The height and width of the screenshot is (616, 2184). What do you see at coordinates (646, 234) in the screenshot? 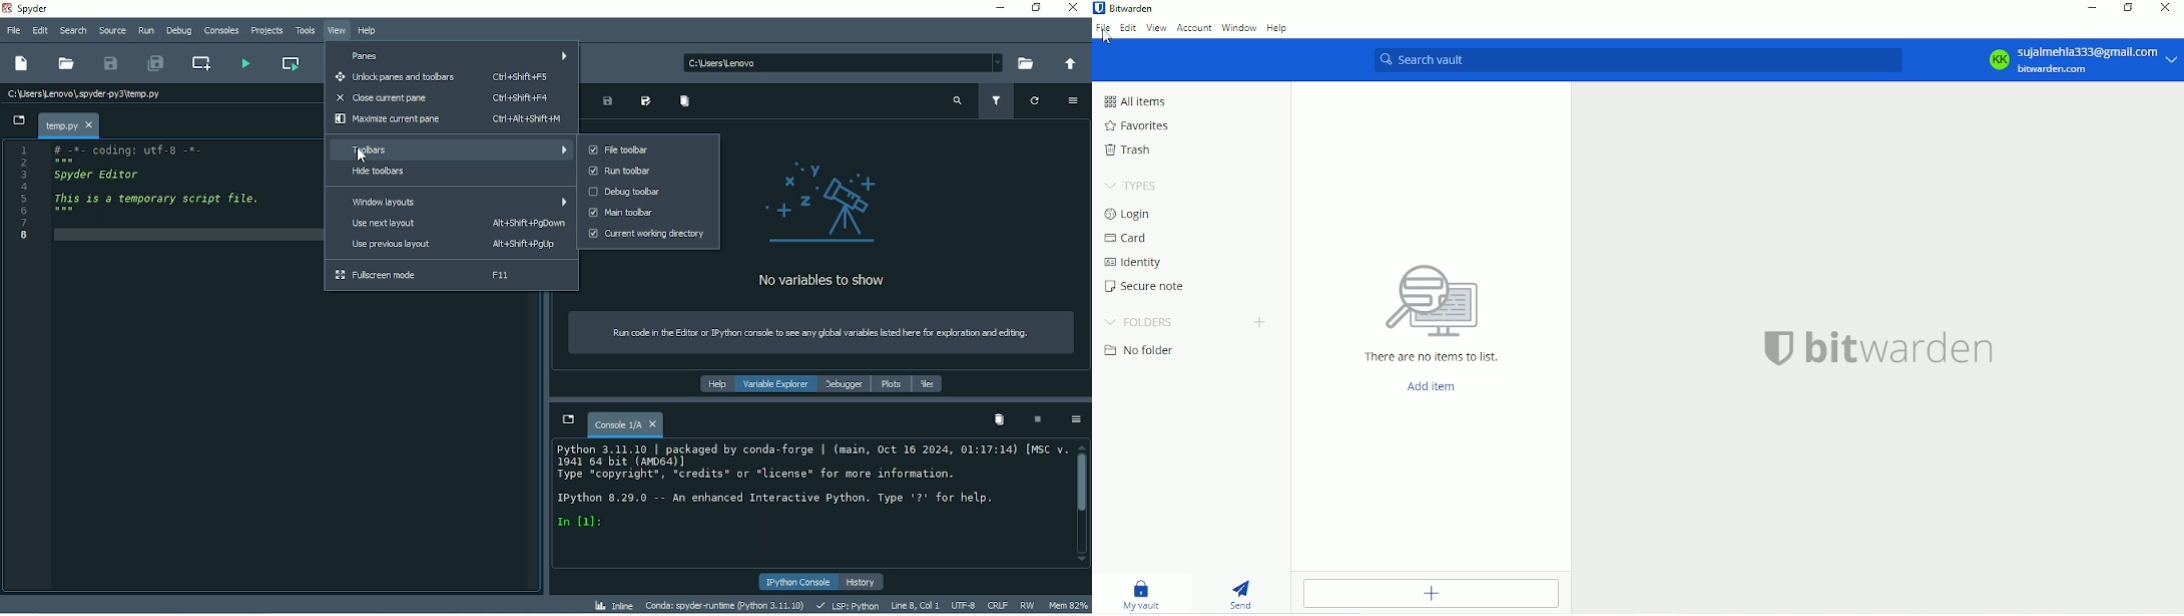
I see `Current working directory` at bounding box center [646, 234].